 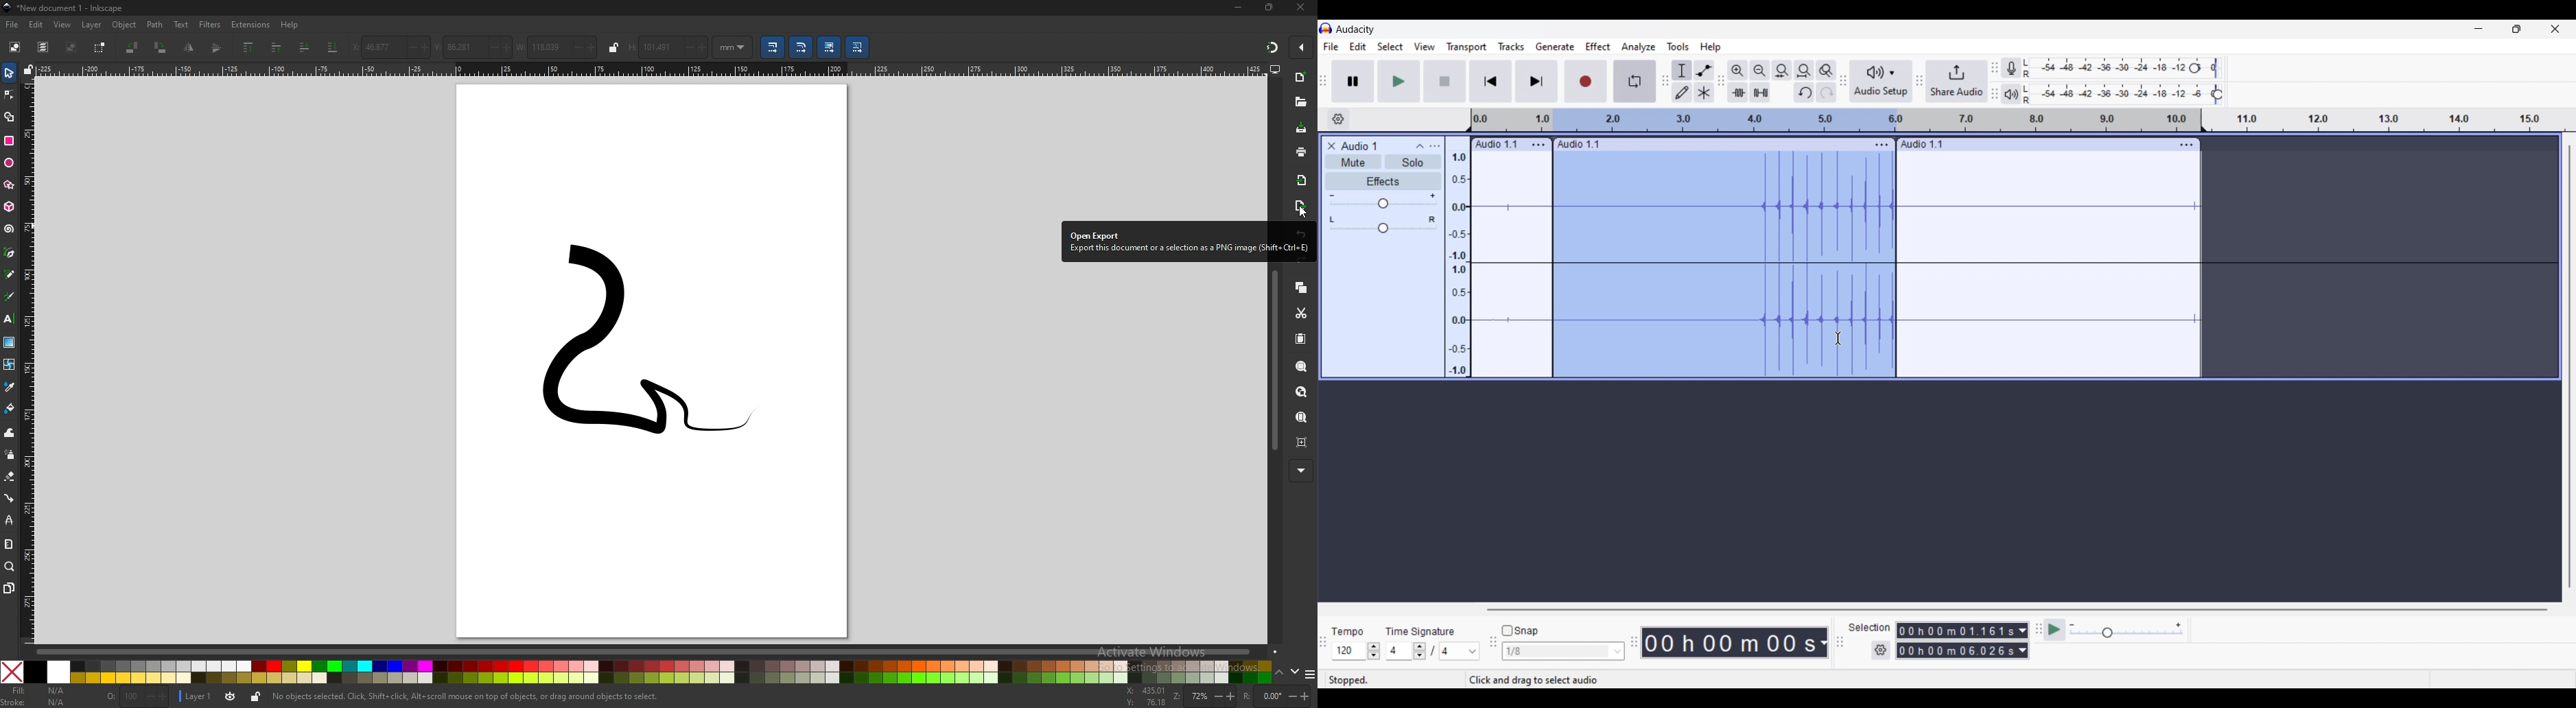 What do you see at coordinates (102, 47) in the screenshot?
I see `toggle selection box` at bounding box center [102, 47].